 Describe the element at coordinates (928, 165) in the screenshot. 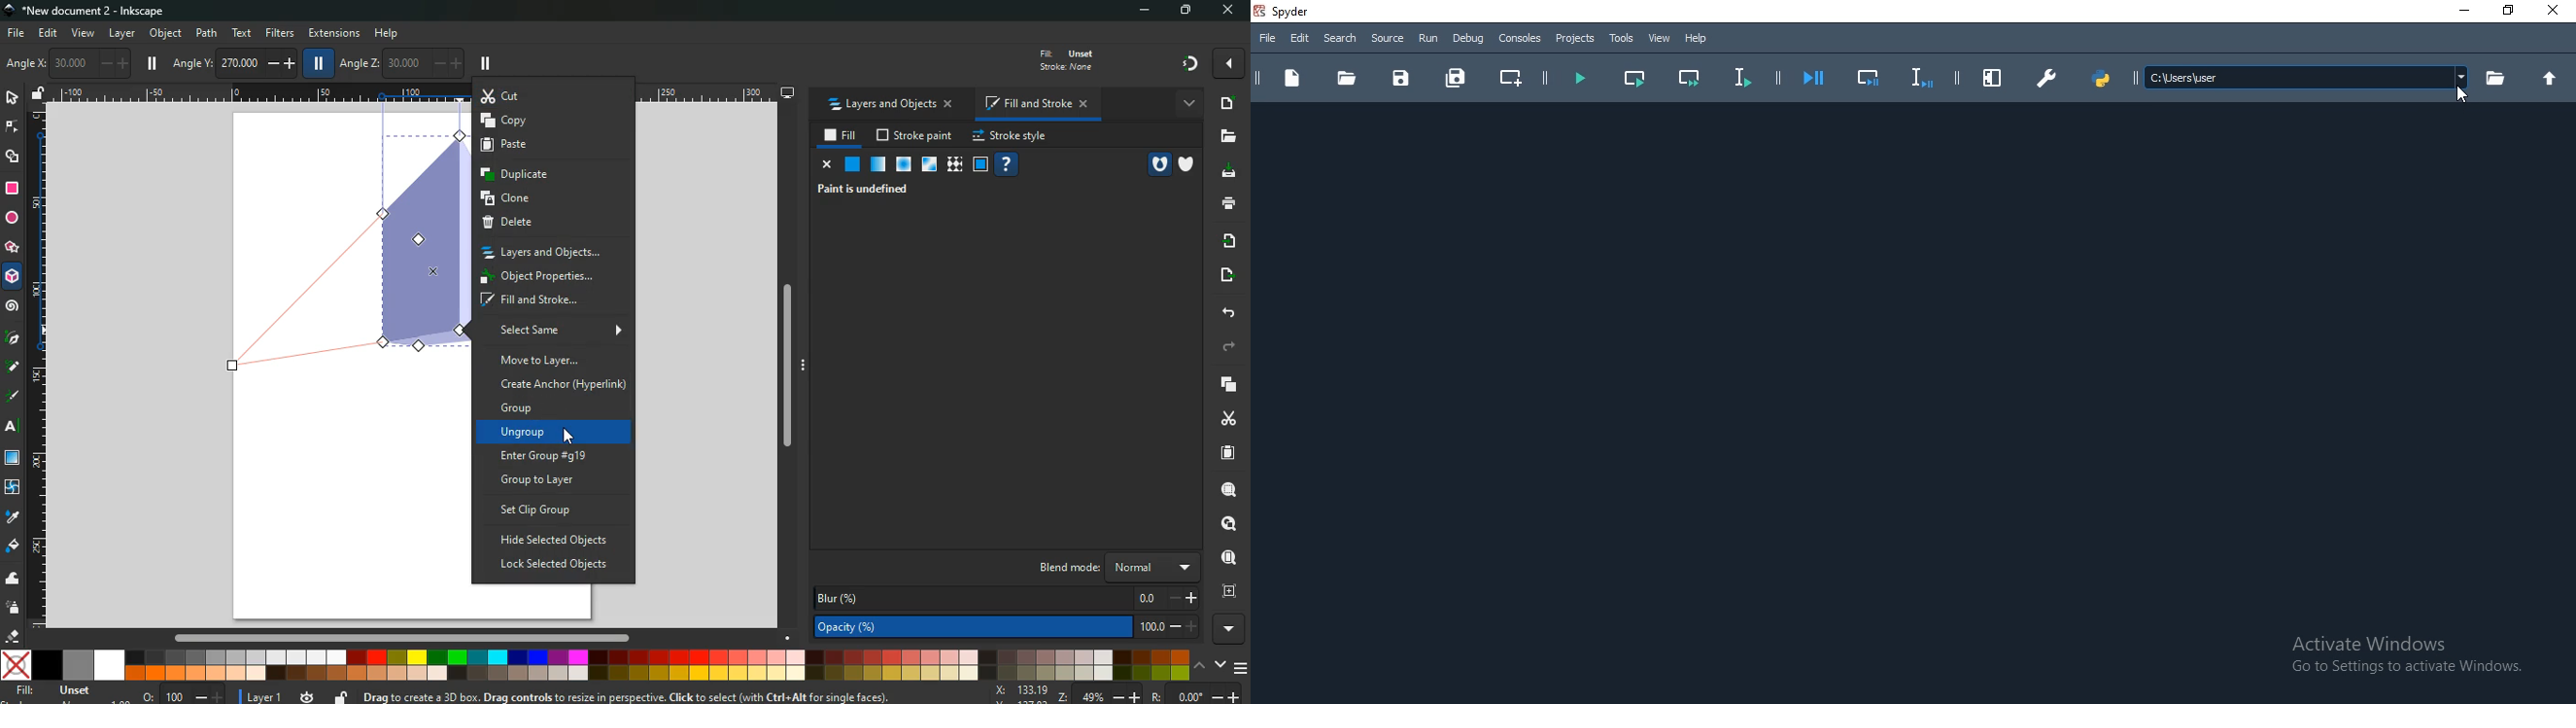

I see `window` at that location.